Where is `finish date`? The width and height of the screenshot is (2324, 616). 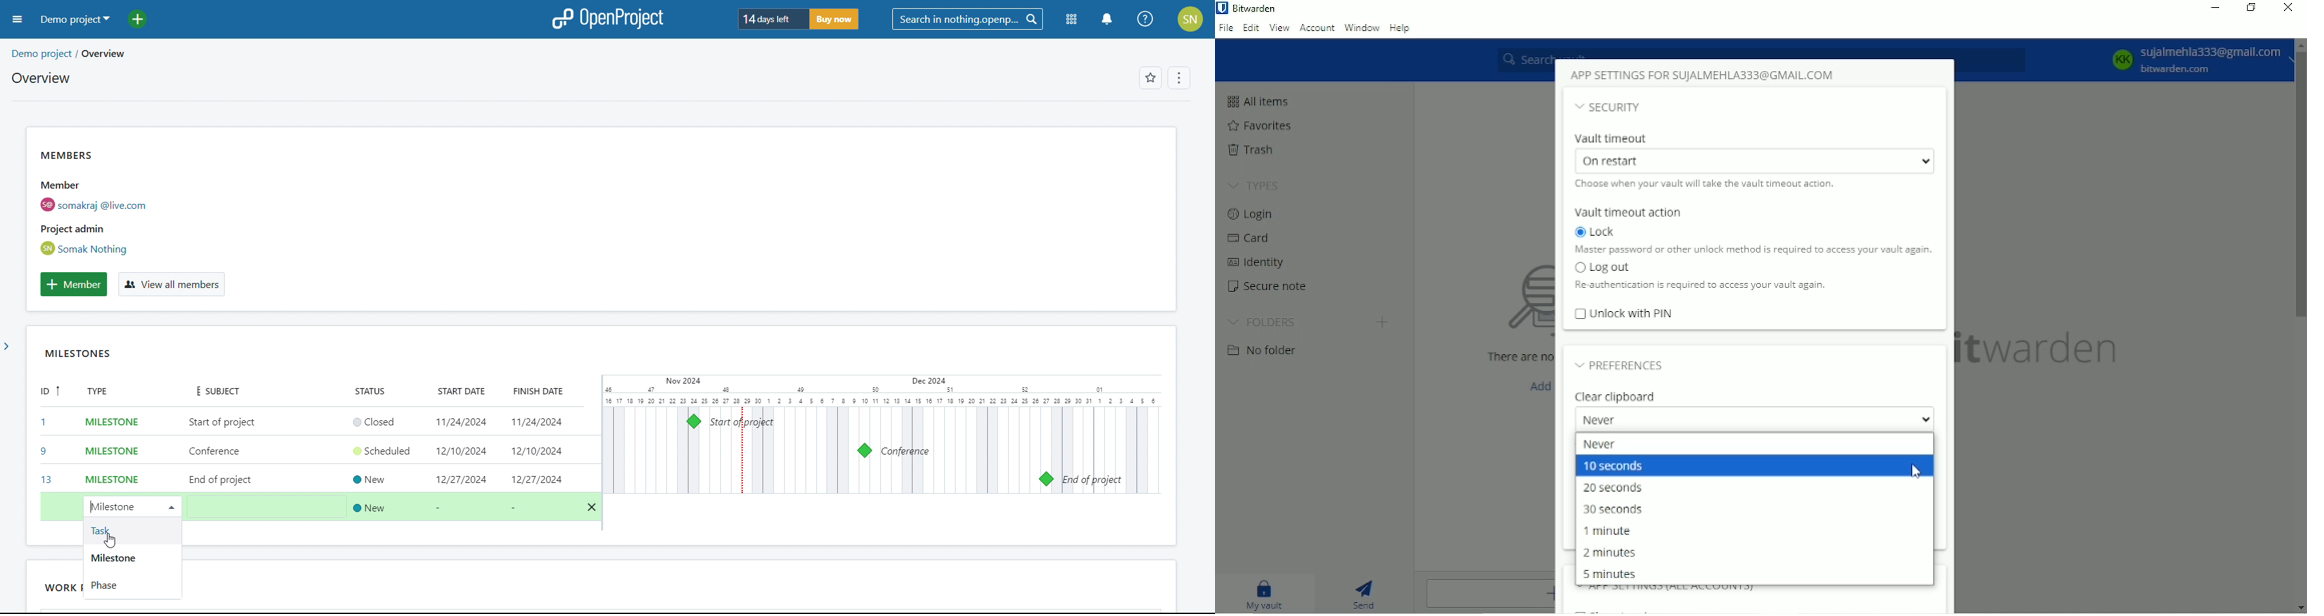
finish date is located at coordinates (533, 391).